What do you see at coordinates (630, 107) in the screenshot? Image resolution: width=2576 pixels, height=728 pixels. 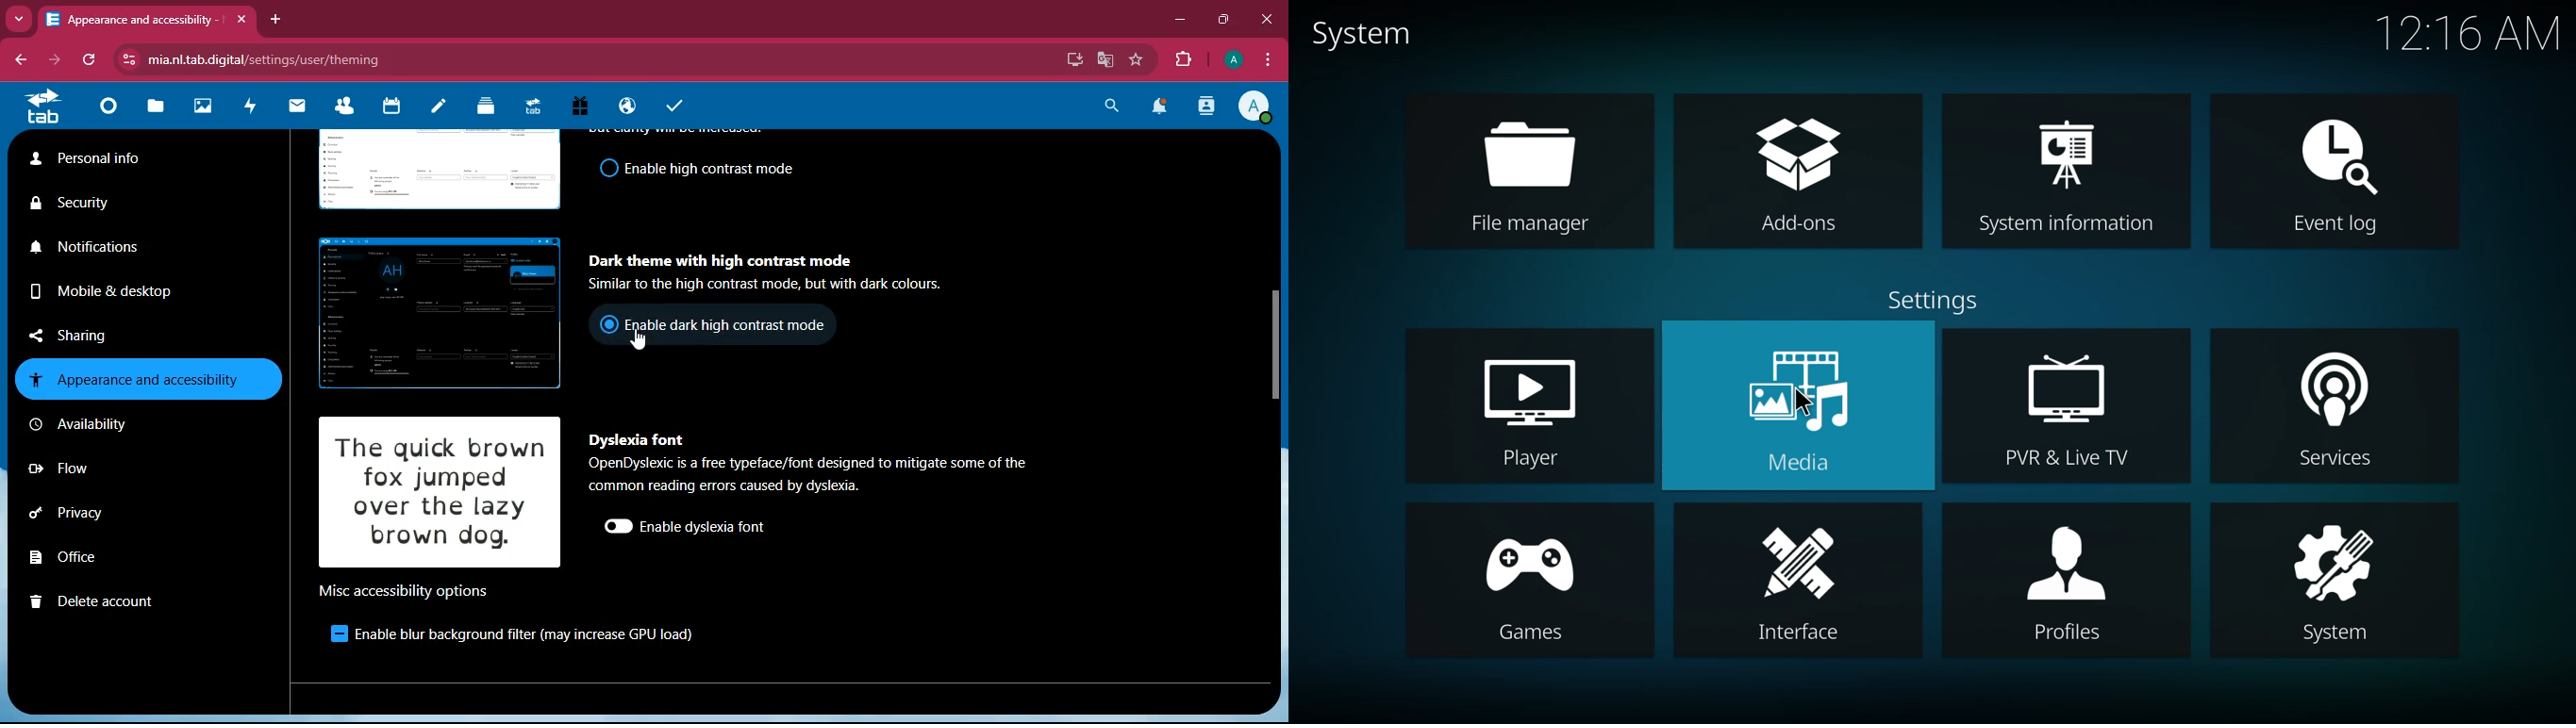 I see `public` at bounding box center [630, 107].